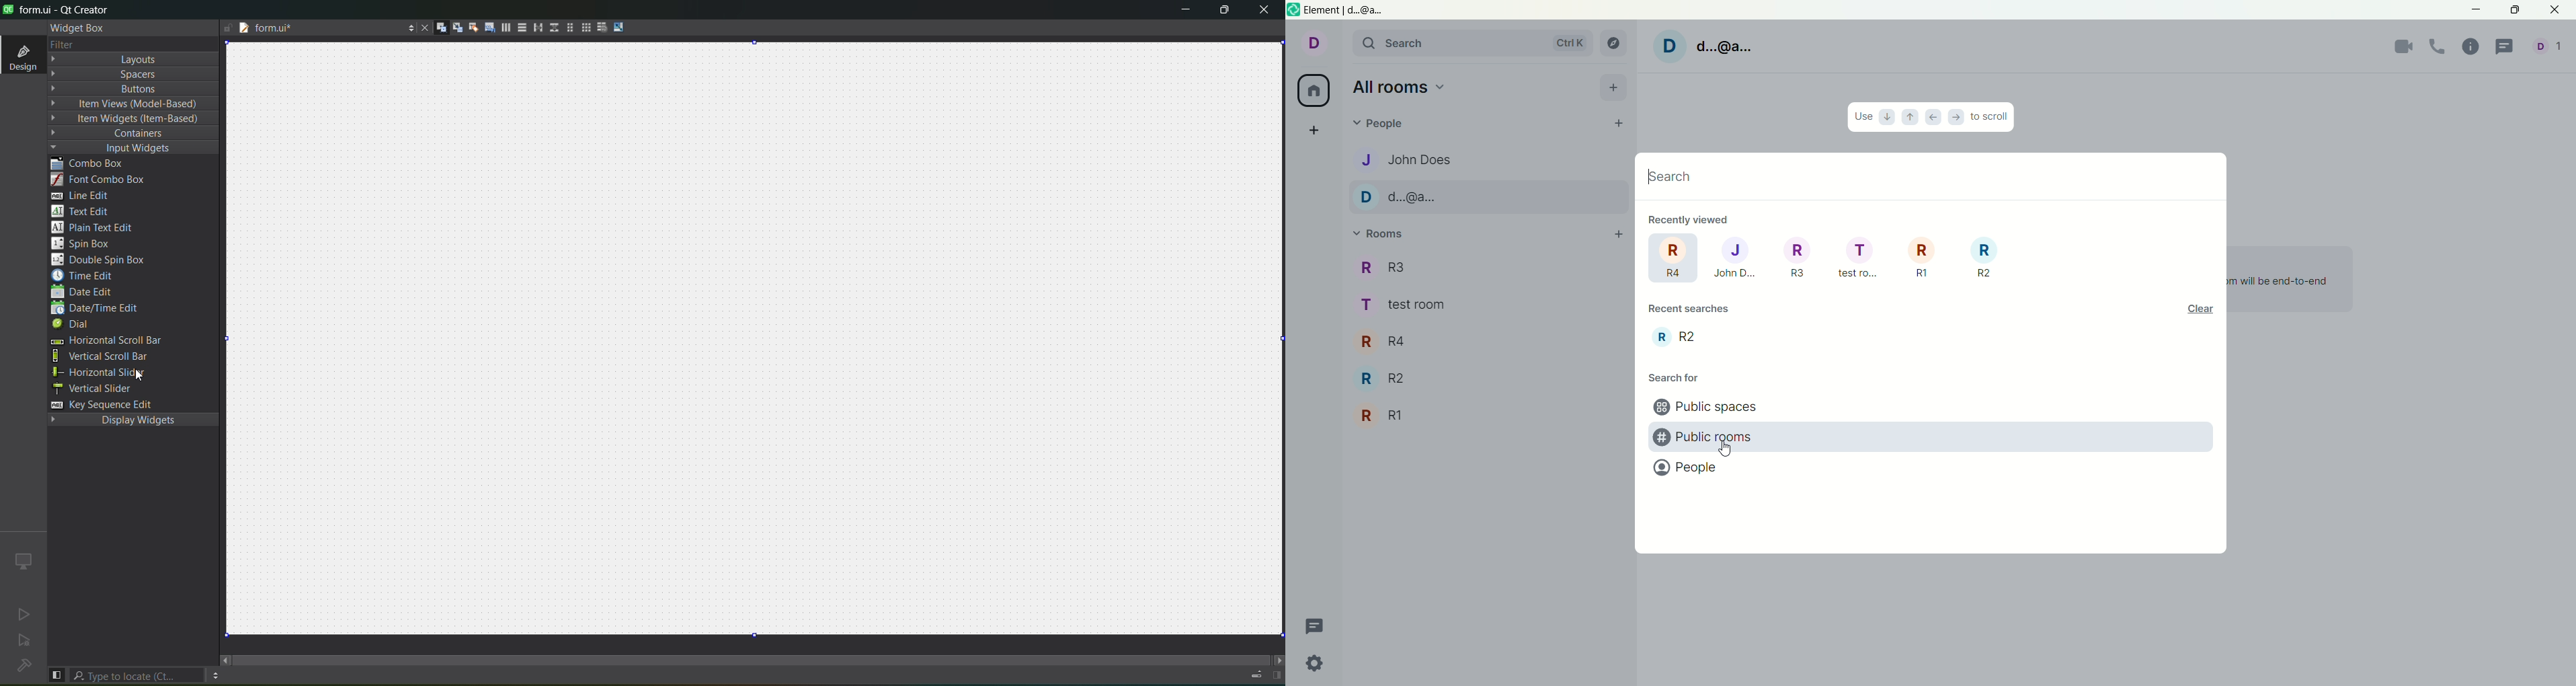 The height and width of the screenshot is (700, 2576). I want to click on d..@a..., so click(1724, 46).